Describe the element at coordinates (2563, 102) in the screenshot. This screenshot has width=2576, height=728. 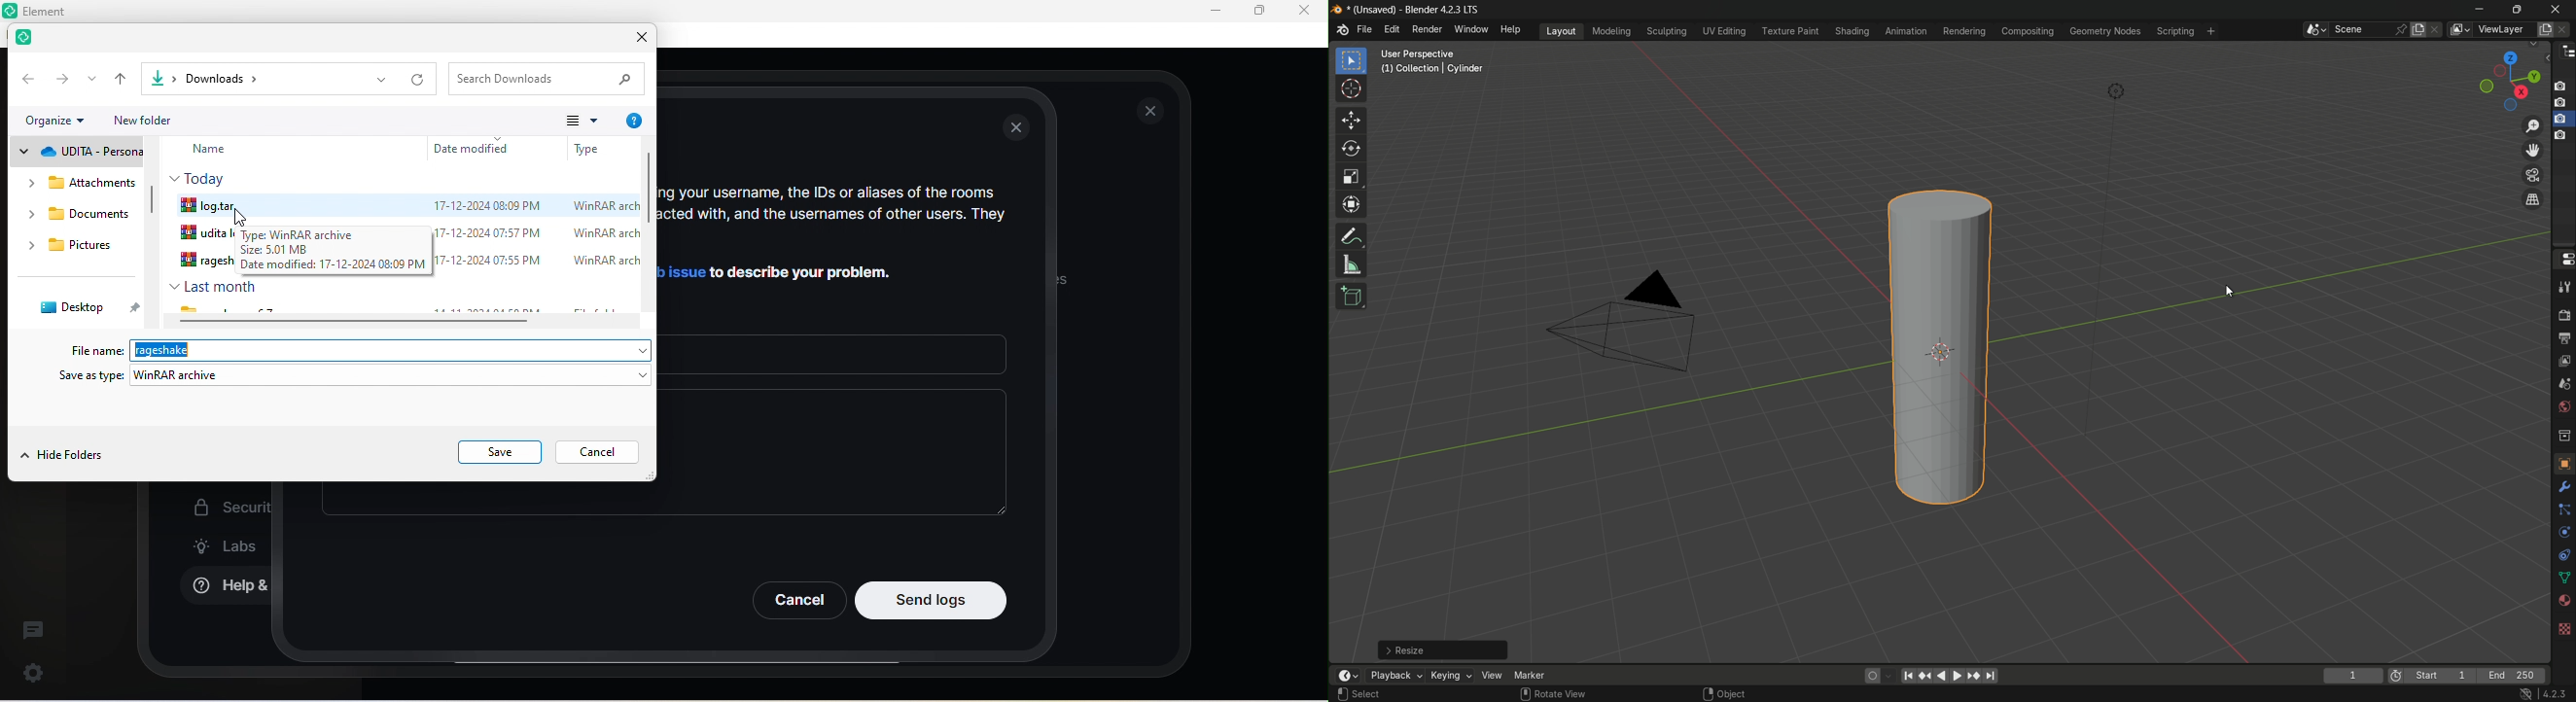
I see `layer 2` at that location.